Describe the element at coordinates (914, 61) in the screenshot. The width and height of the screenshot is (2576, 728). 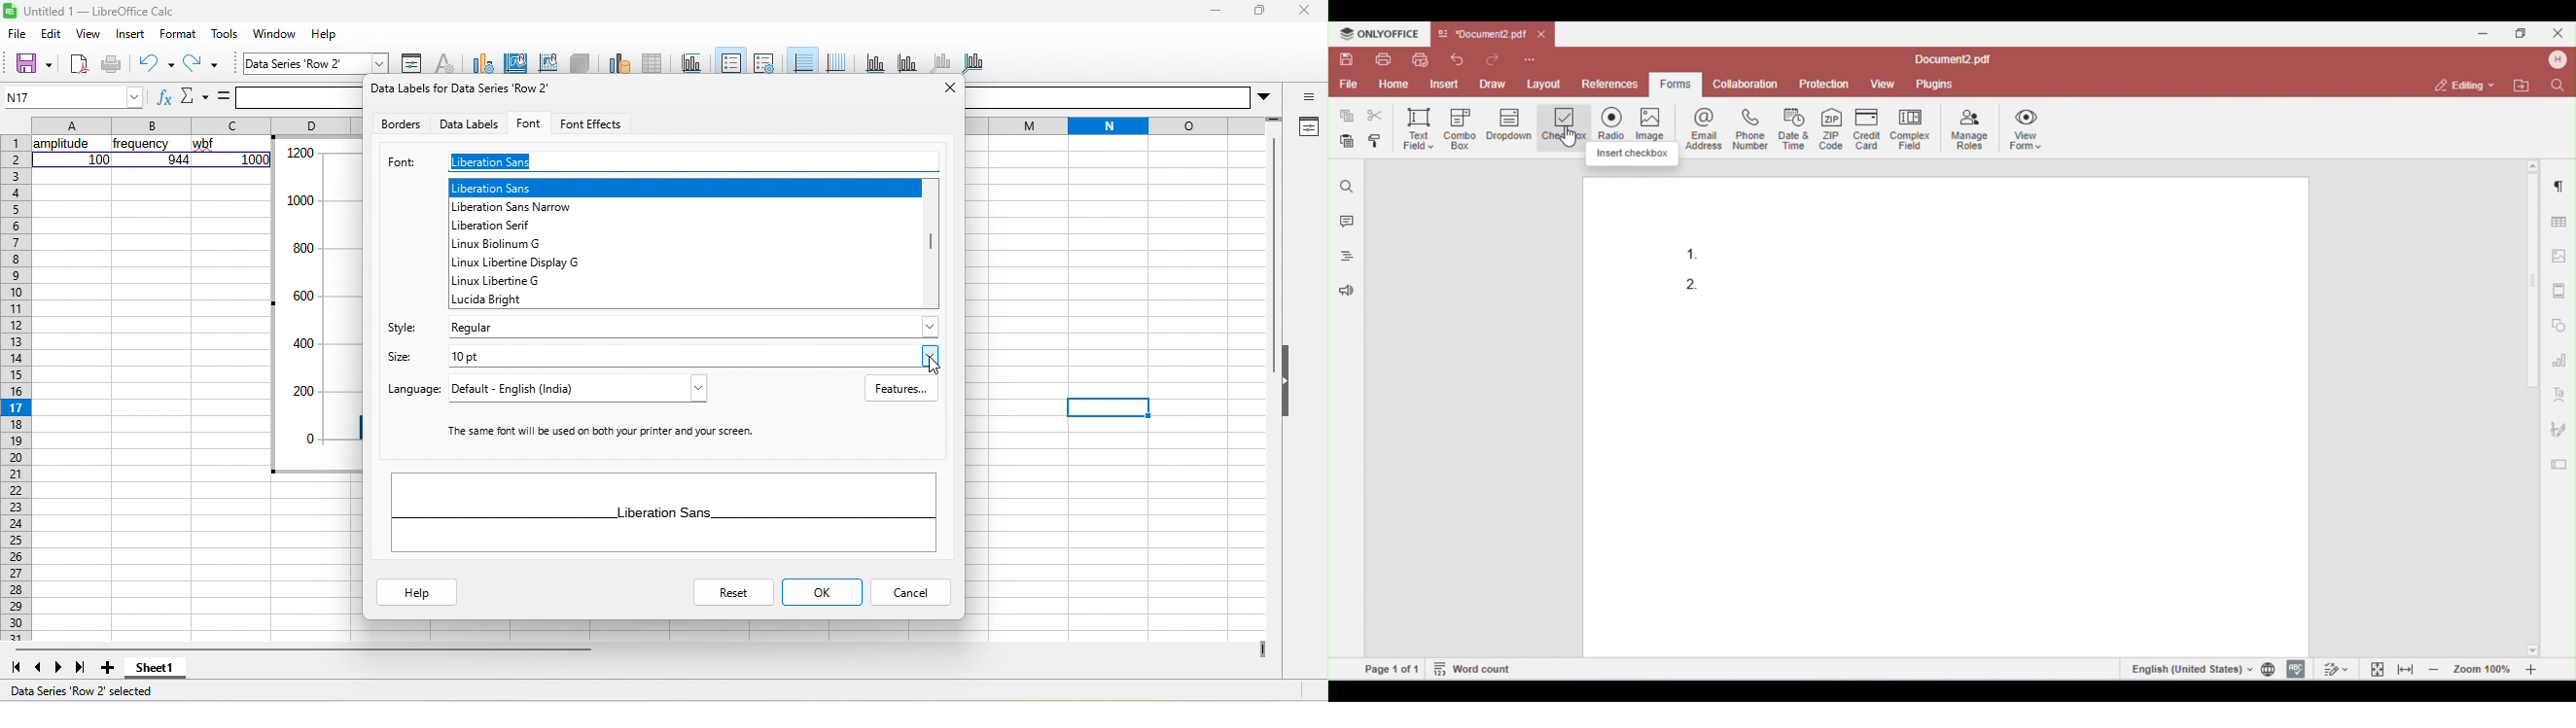
I see `y axis` at that location.